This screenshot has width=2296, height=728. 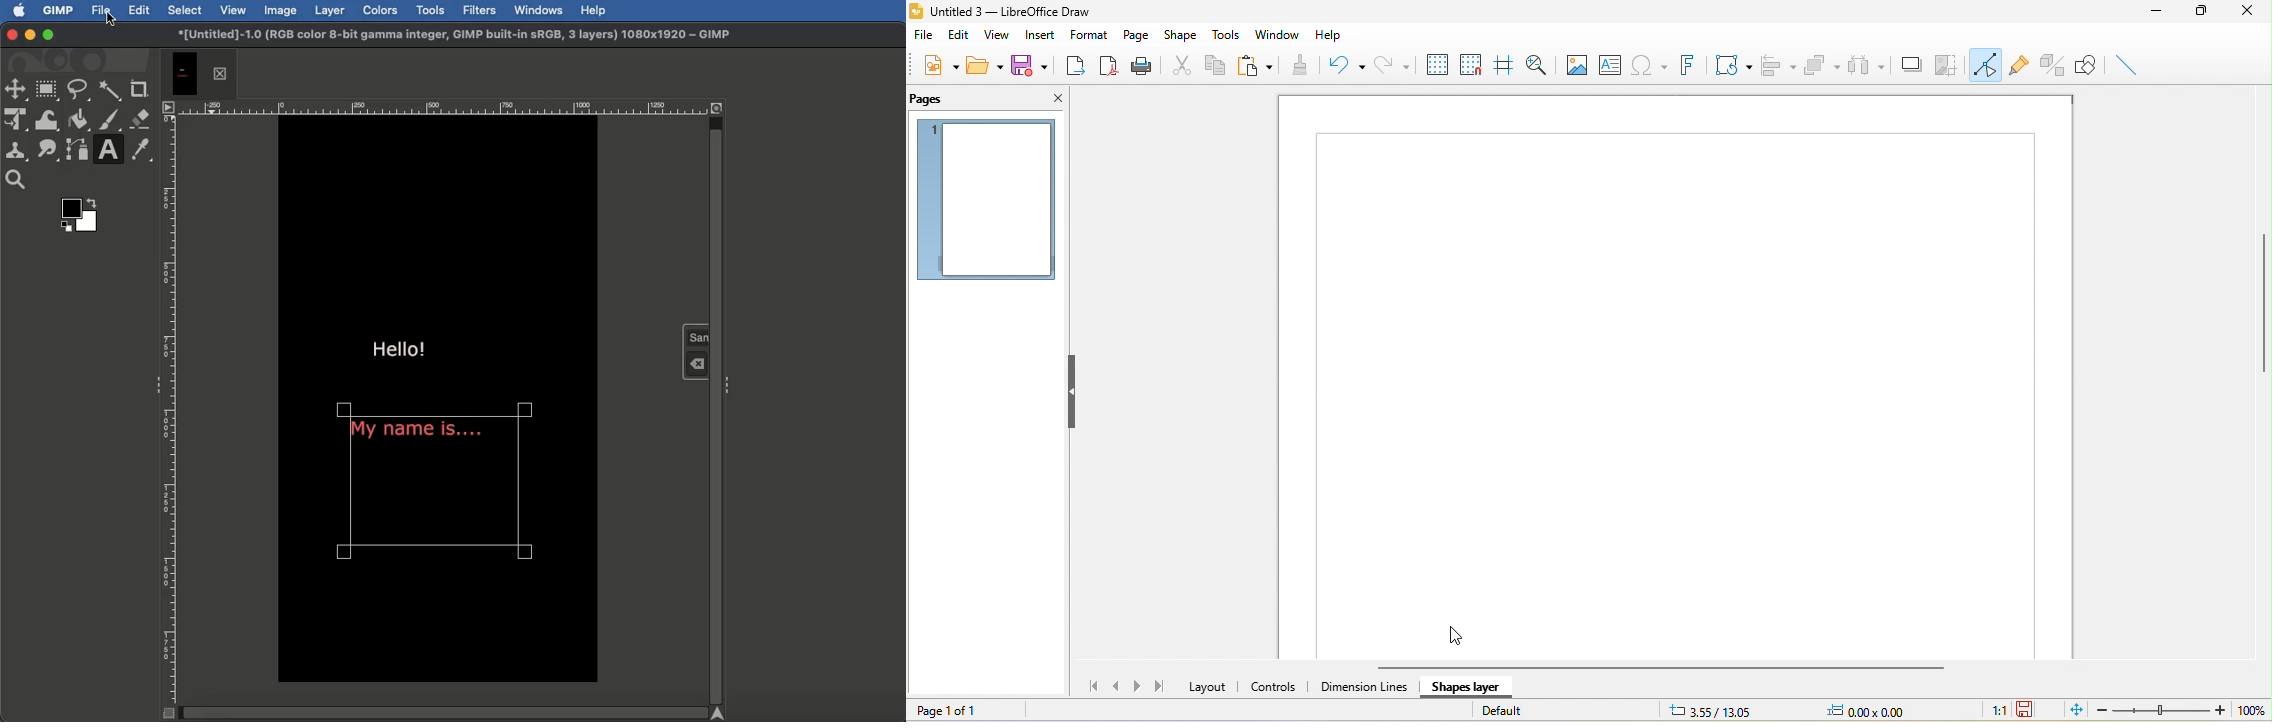 I want to click on file, so click(x=923, y=36).